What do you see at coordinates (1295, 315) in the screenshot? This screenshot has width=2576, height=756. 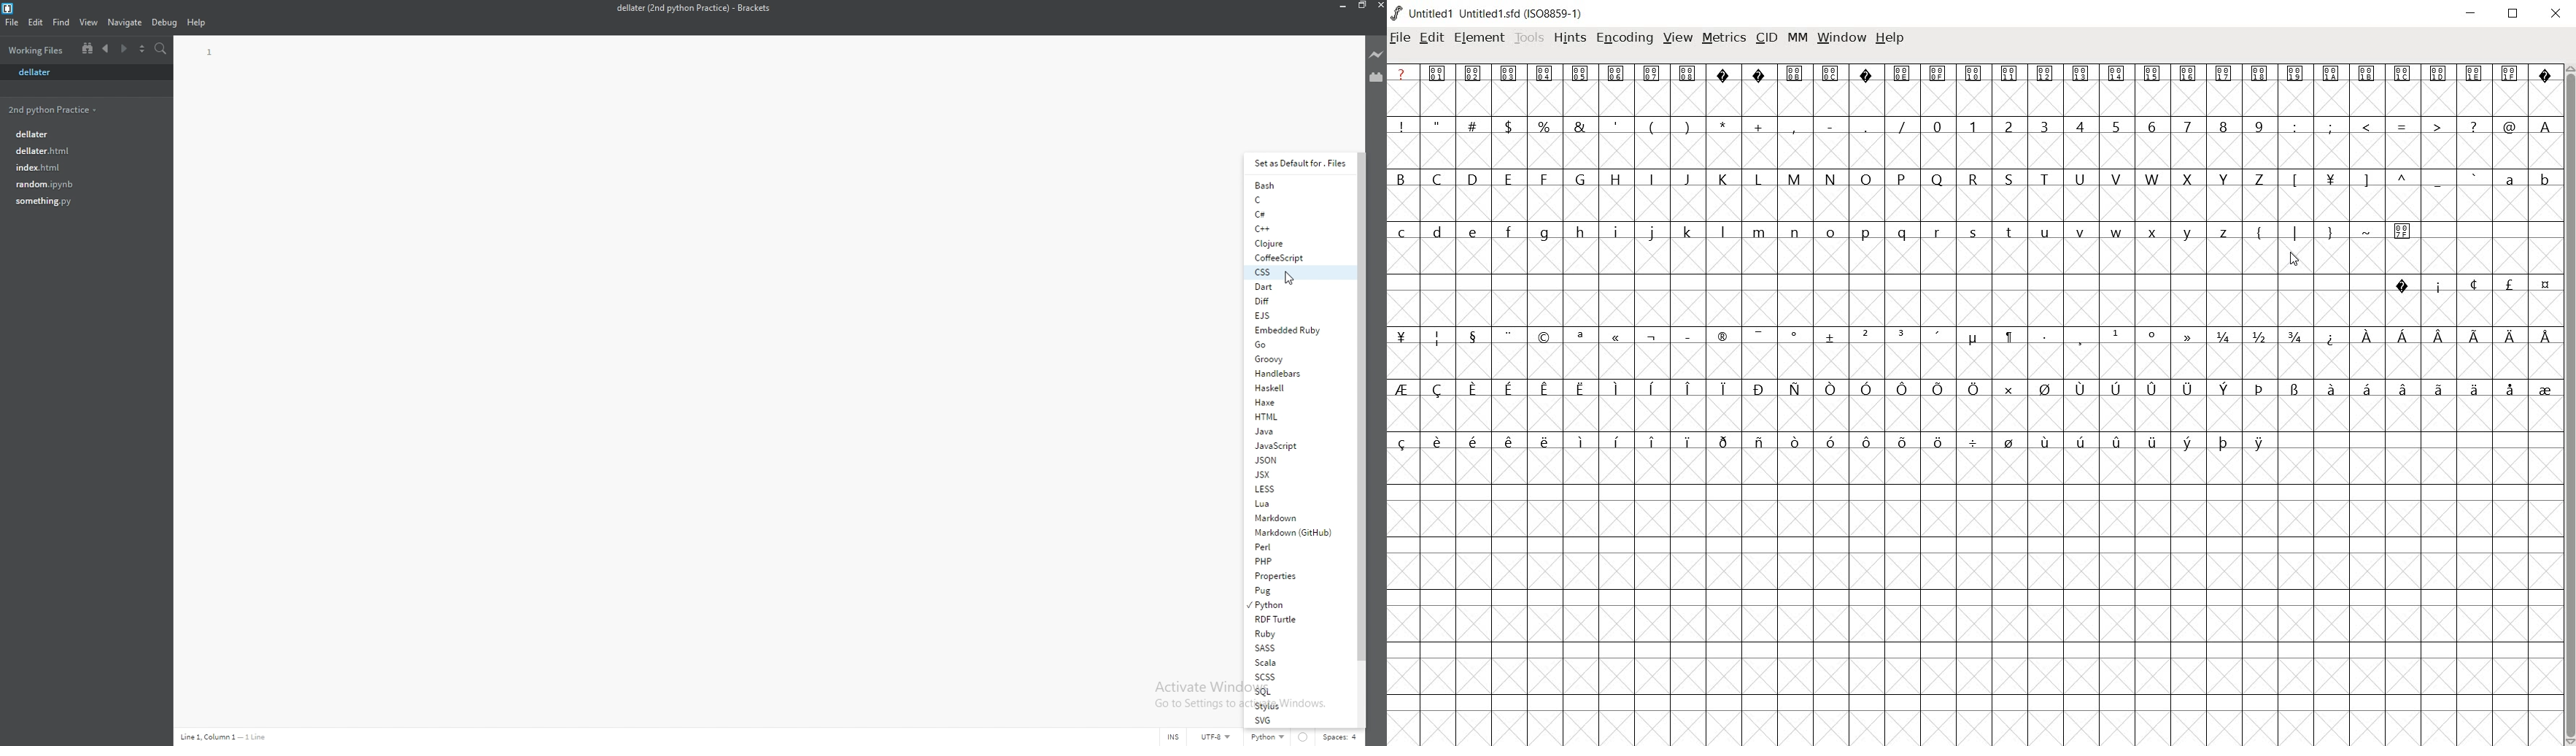 I see `ejs` at bounding box center [1295, 315].